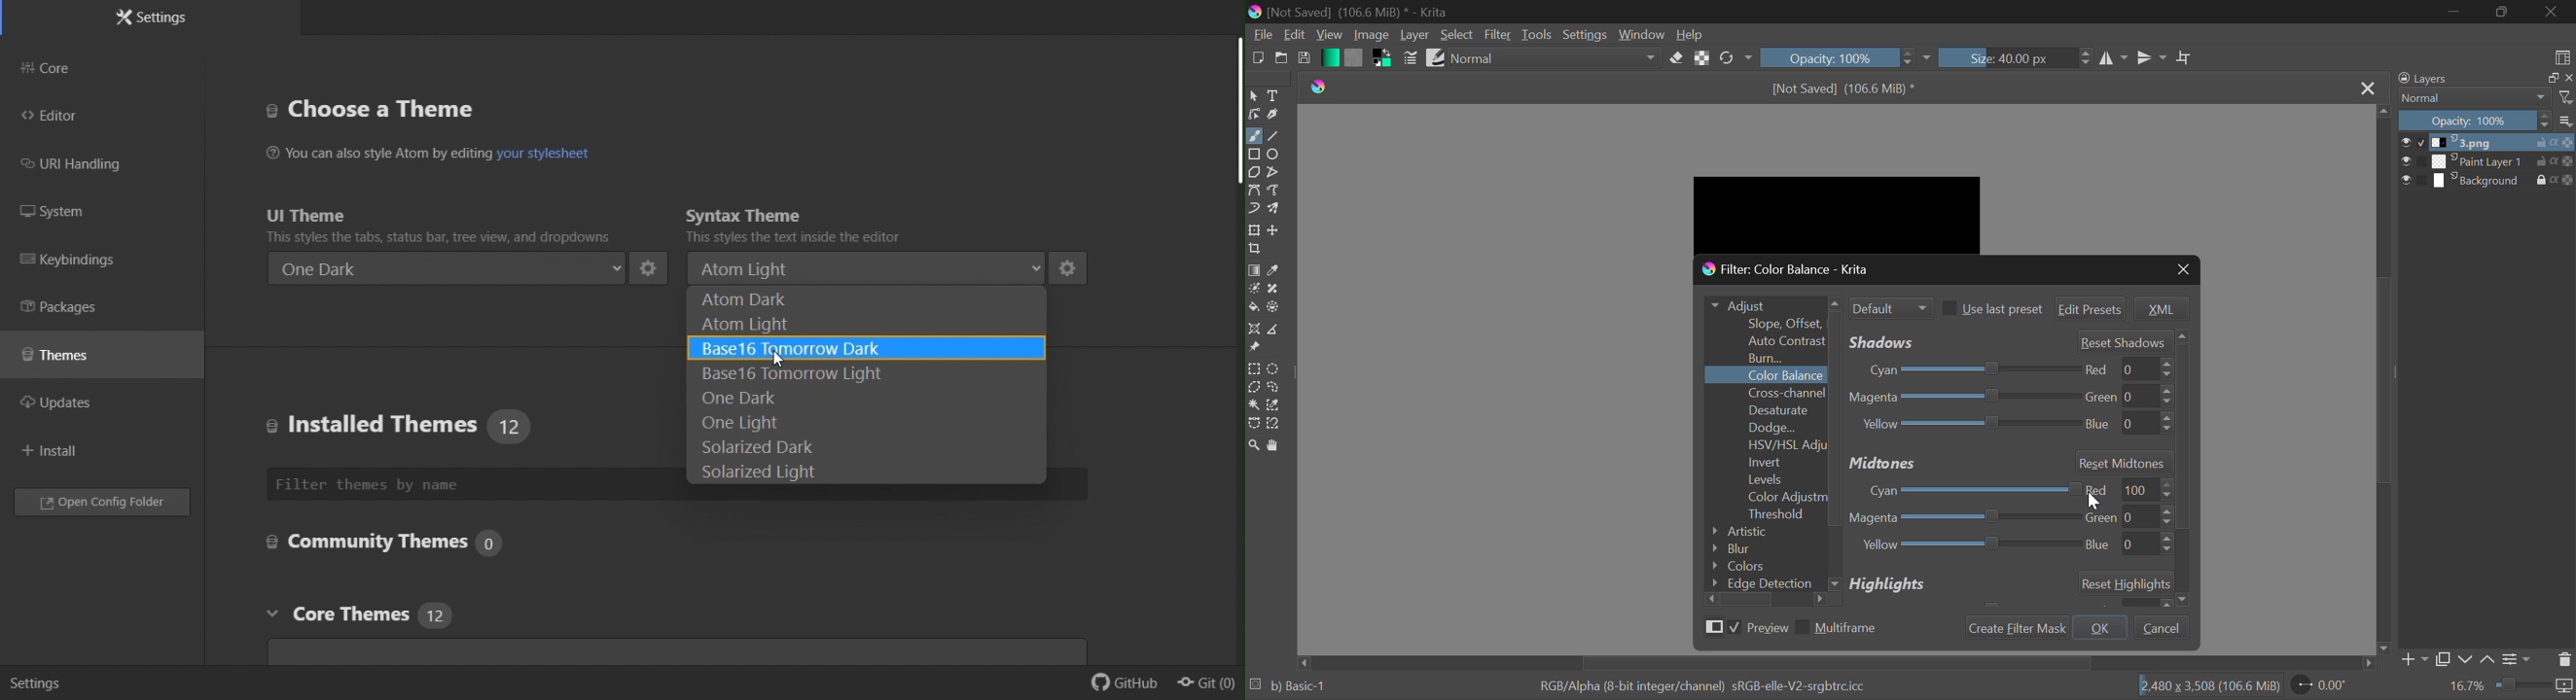  Describe the element at coordinates (1304, 688) in the screenshot. I see `b) Basic 1` at that location.